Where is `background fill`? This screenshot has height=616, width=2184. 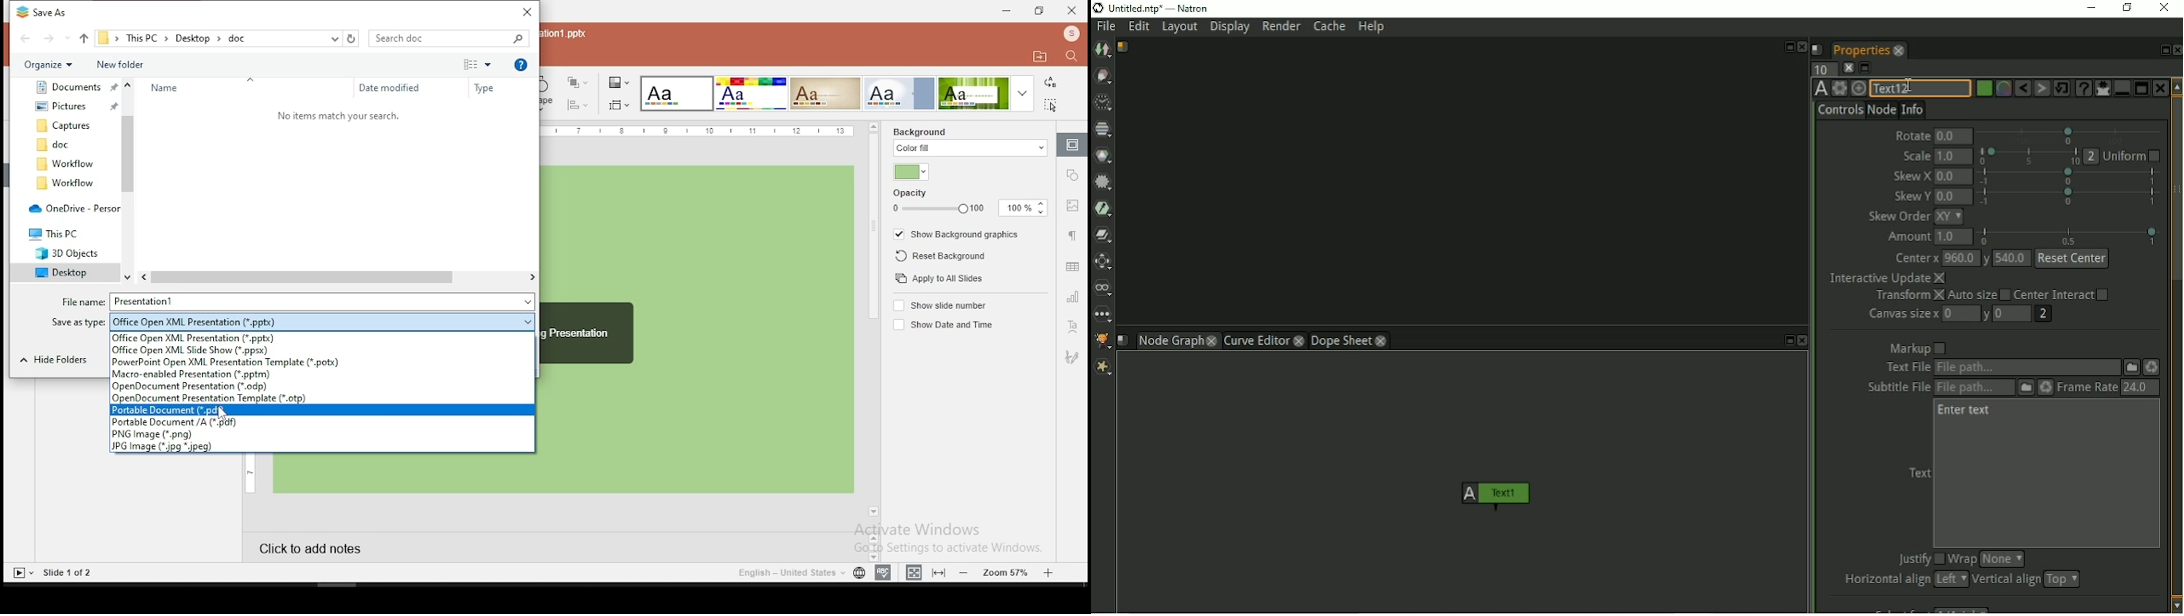 background fill is located at coordinates (921, 131).